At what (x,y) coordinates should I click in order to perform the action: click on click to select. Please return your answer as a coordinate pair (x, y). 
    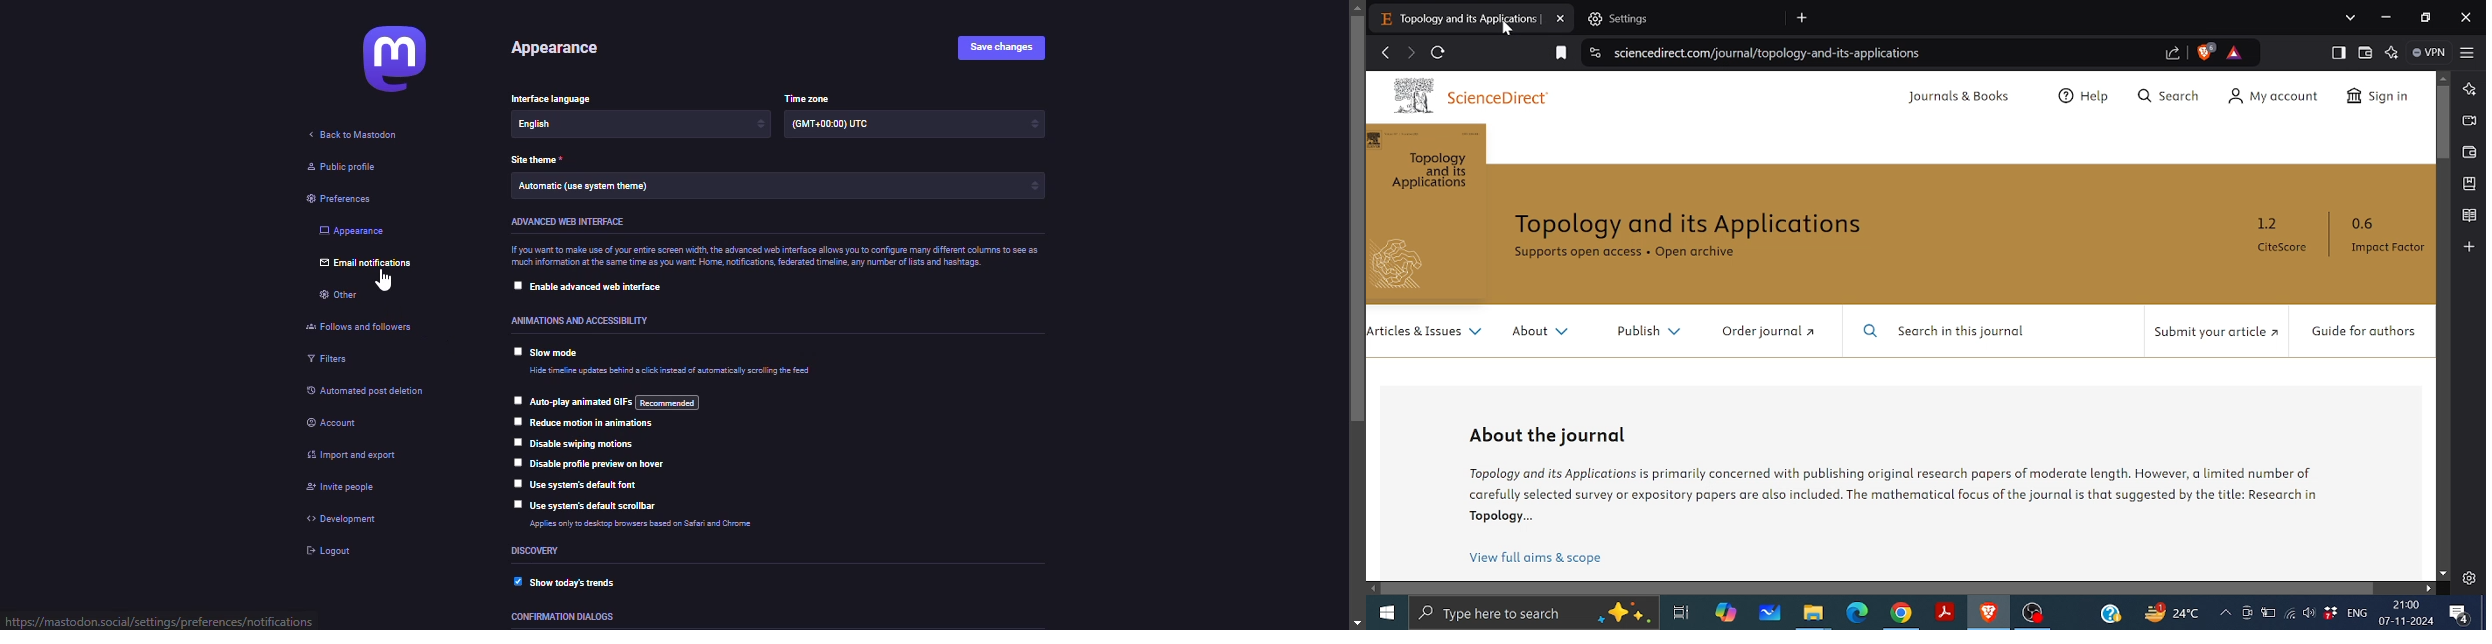
    Looking at the image, I should click on (518, 461).